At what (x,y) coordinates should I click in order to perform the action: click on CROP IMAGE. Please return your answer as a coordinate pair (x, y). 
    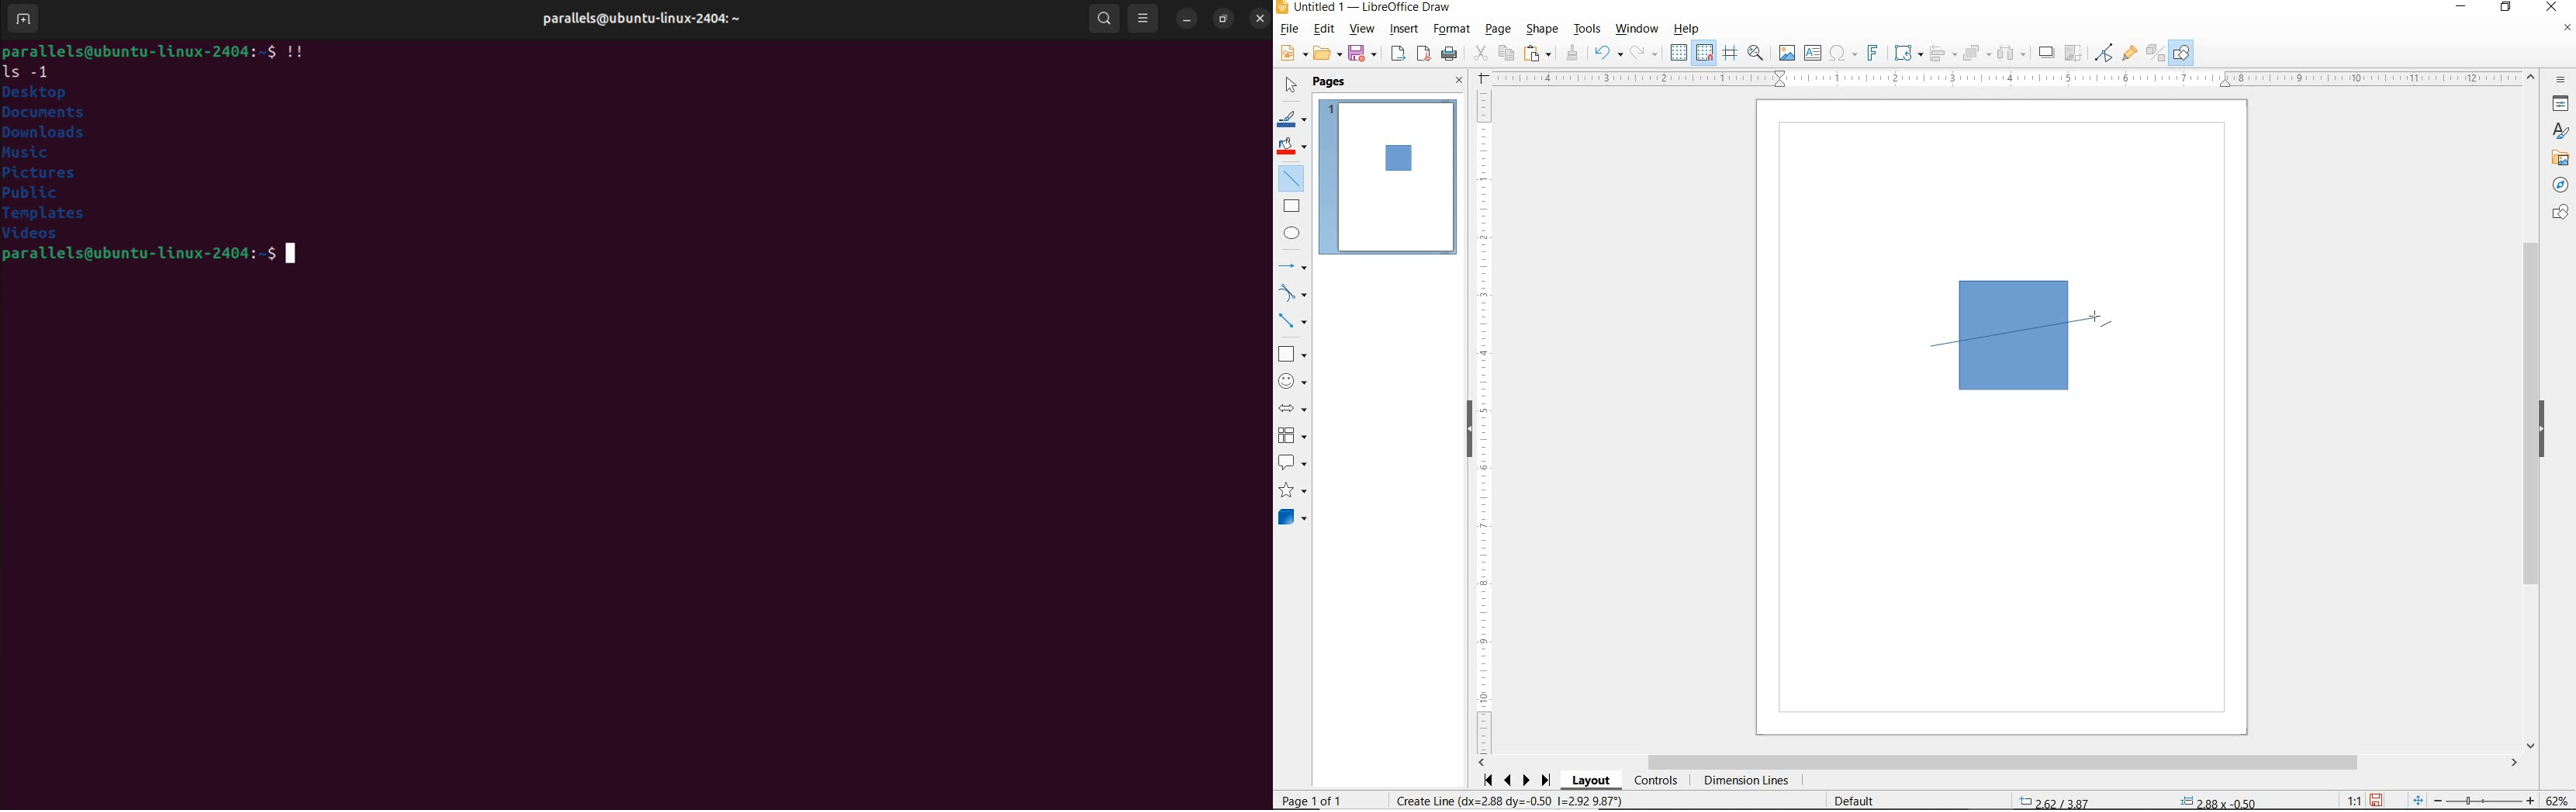
    Looking at the image, I should click on (2074, 54).